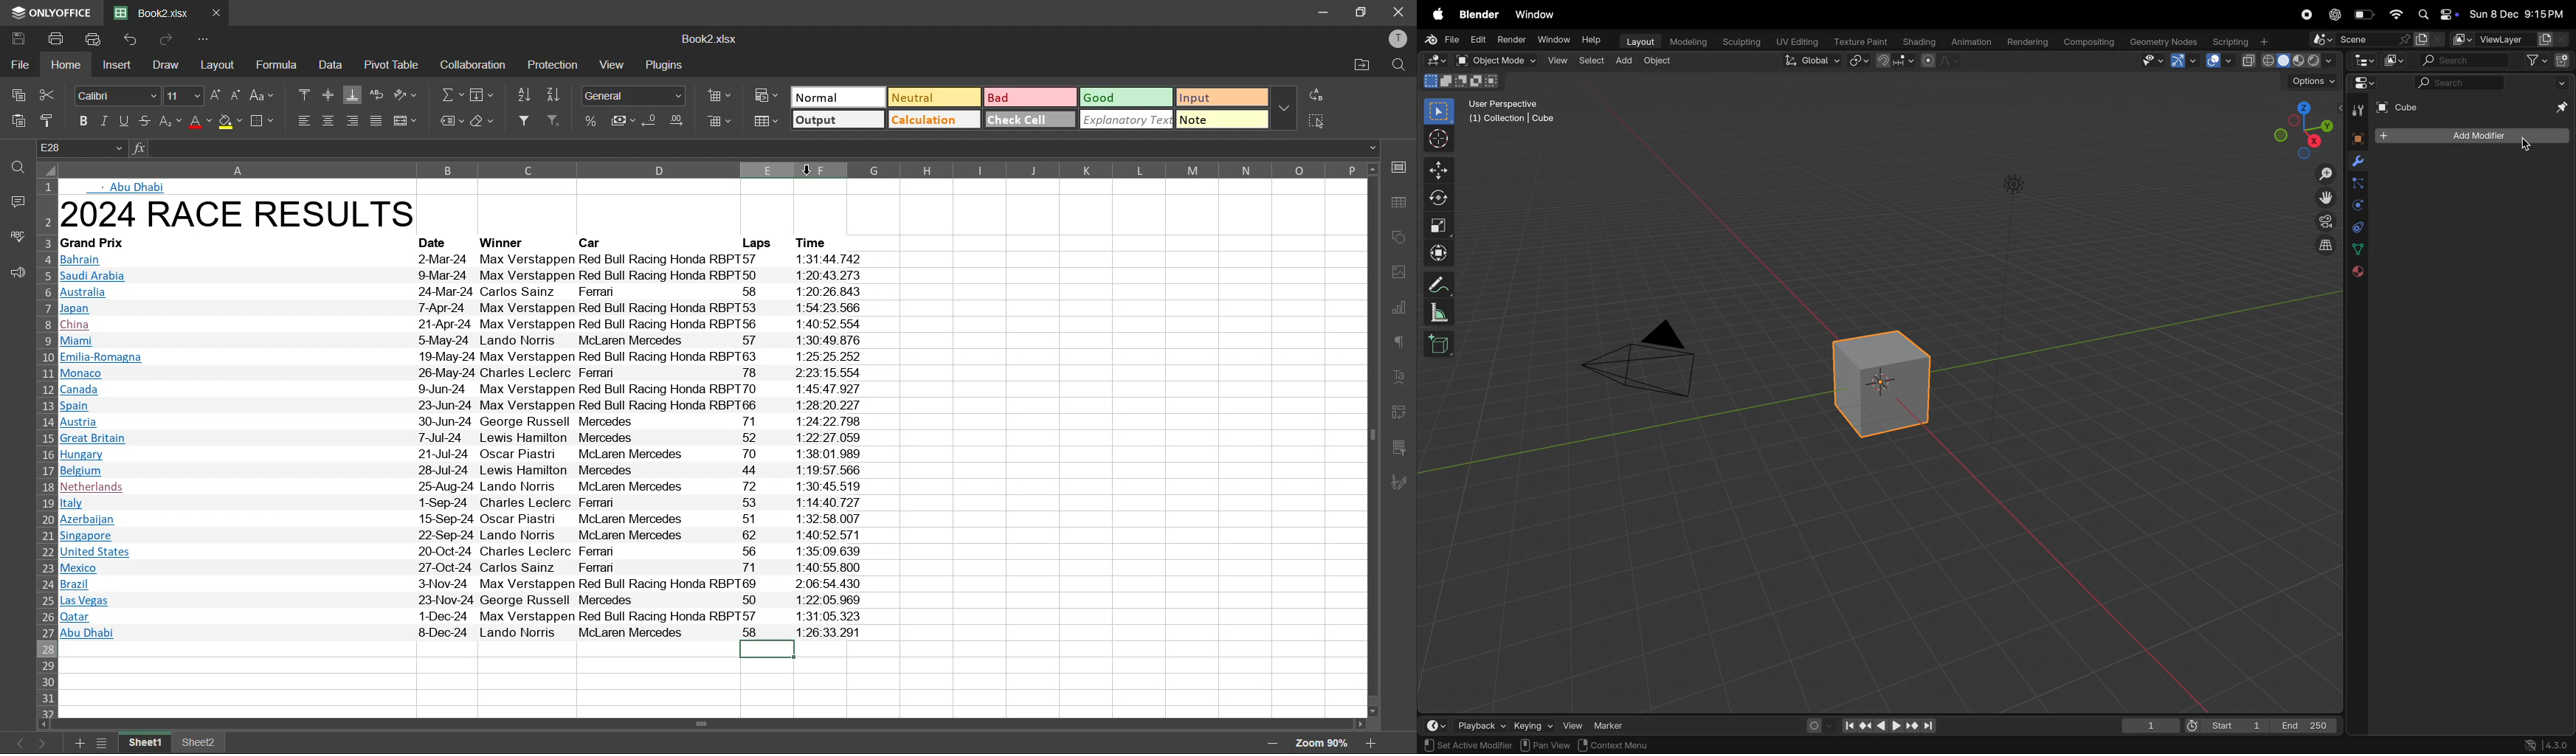 The height and width of the screenshot is (756, 2576). What do you see at coordinates (185, 95) in the screenshot?
I see `font size` at bounding box center [185, 95].